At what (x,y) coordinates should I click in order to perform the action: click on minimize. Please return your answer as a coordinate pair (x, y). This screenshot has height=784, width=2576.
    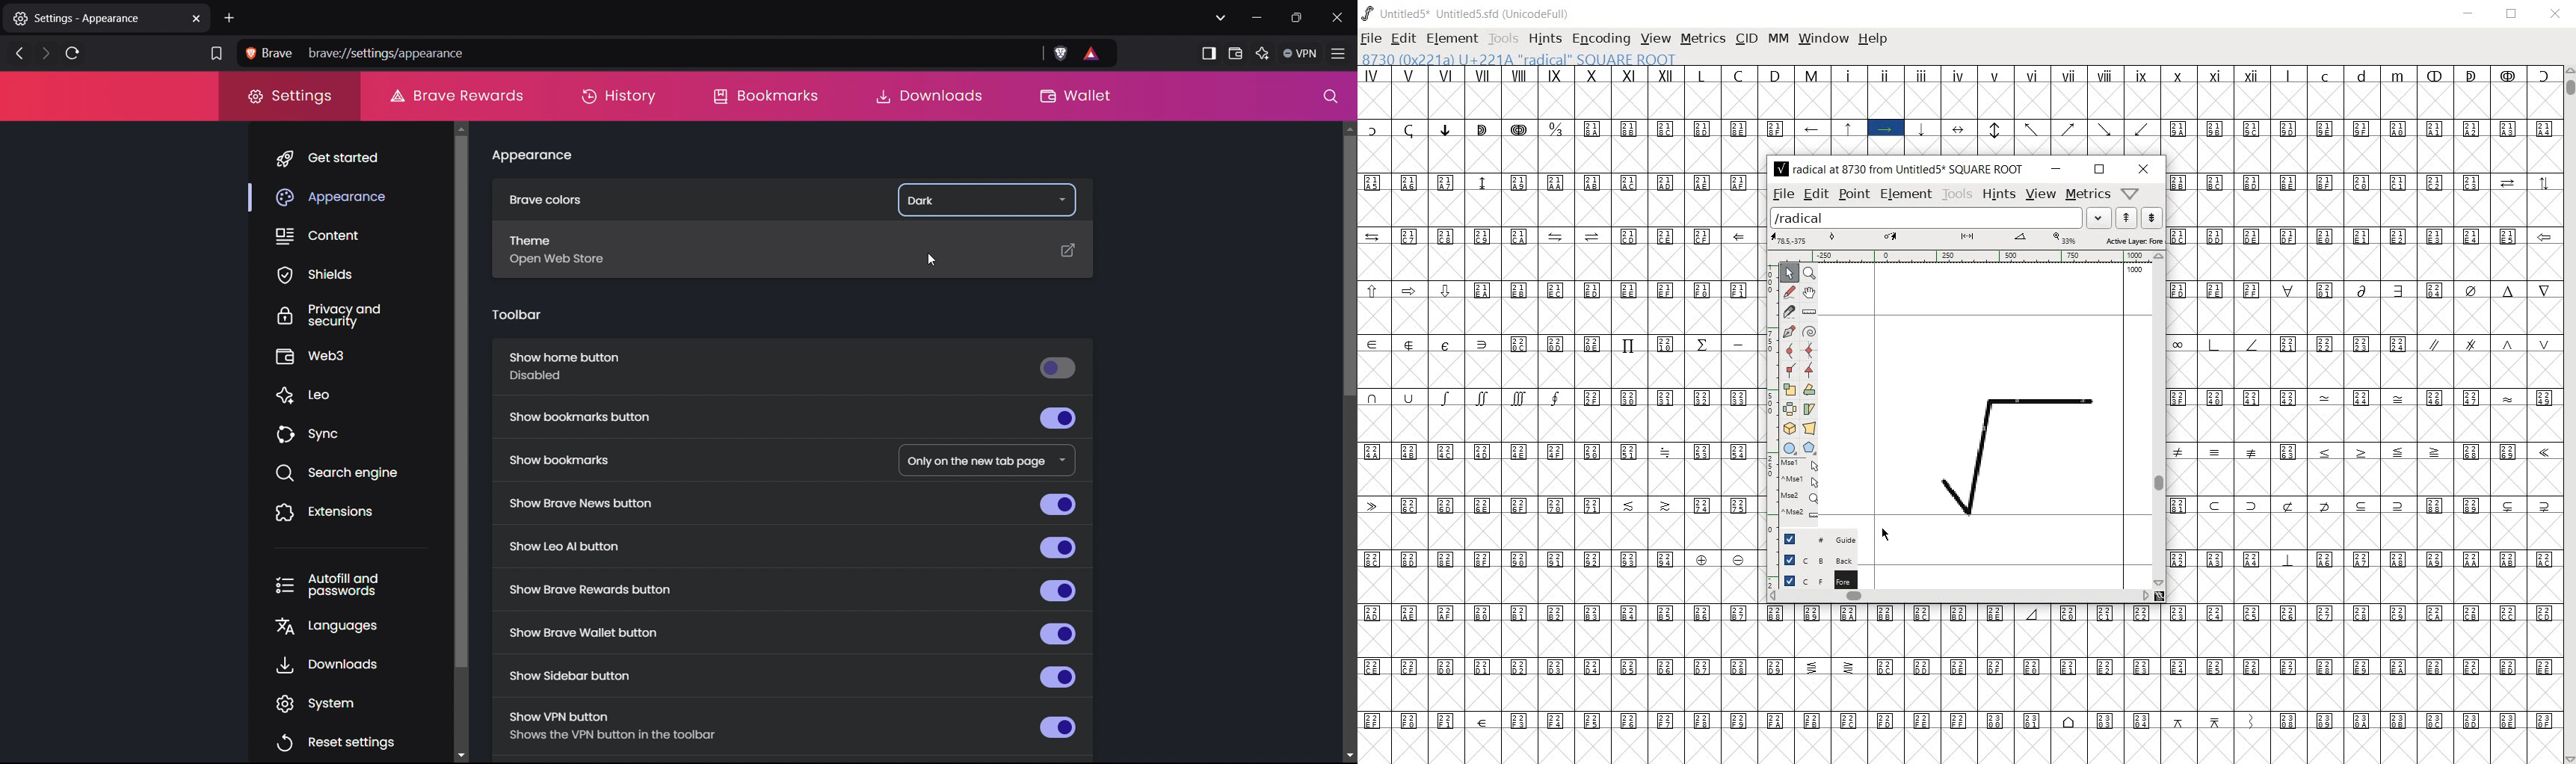
    Looking at the image, I should click on (1258, 17).